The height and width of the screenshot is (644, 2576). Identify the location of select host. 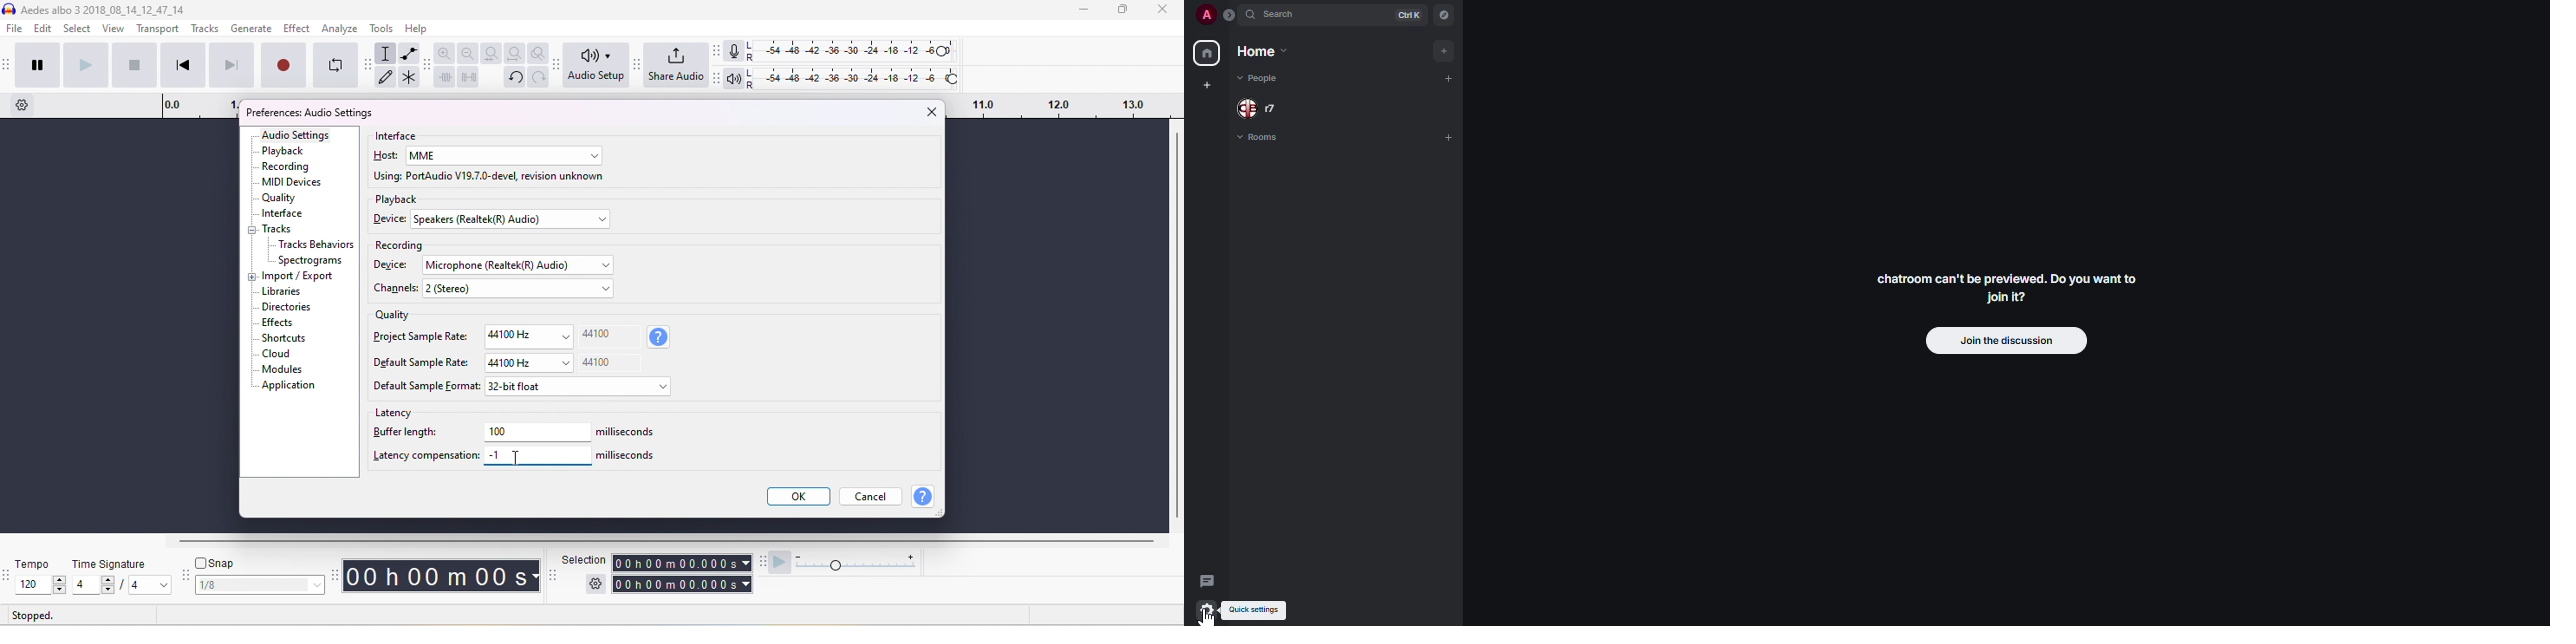
(504, 156).